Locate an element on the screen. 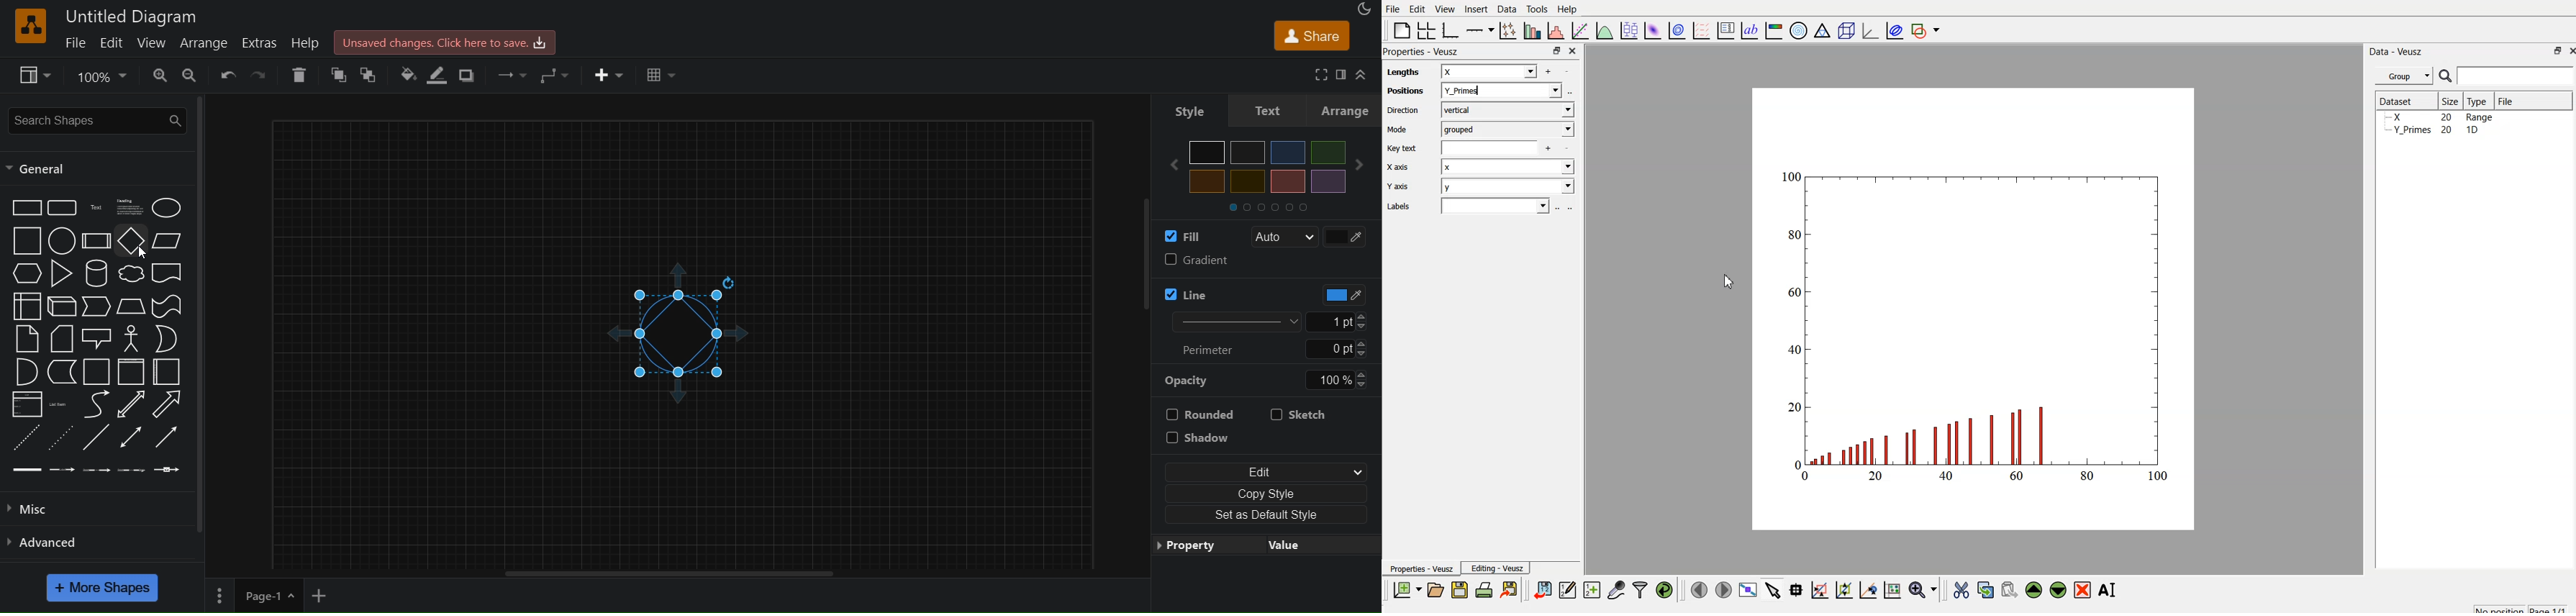 This screenshot has height=616, width=2576. Data is located at coordinates (1506, 8).